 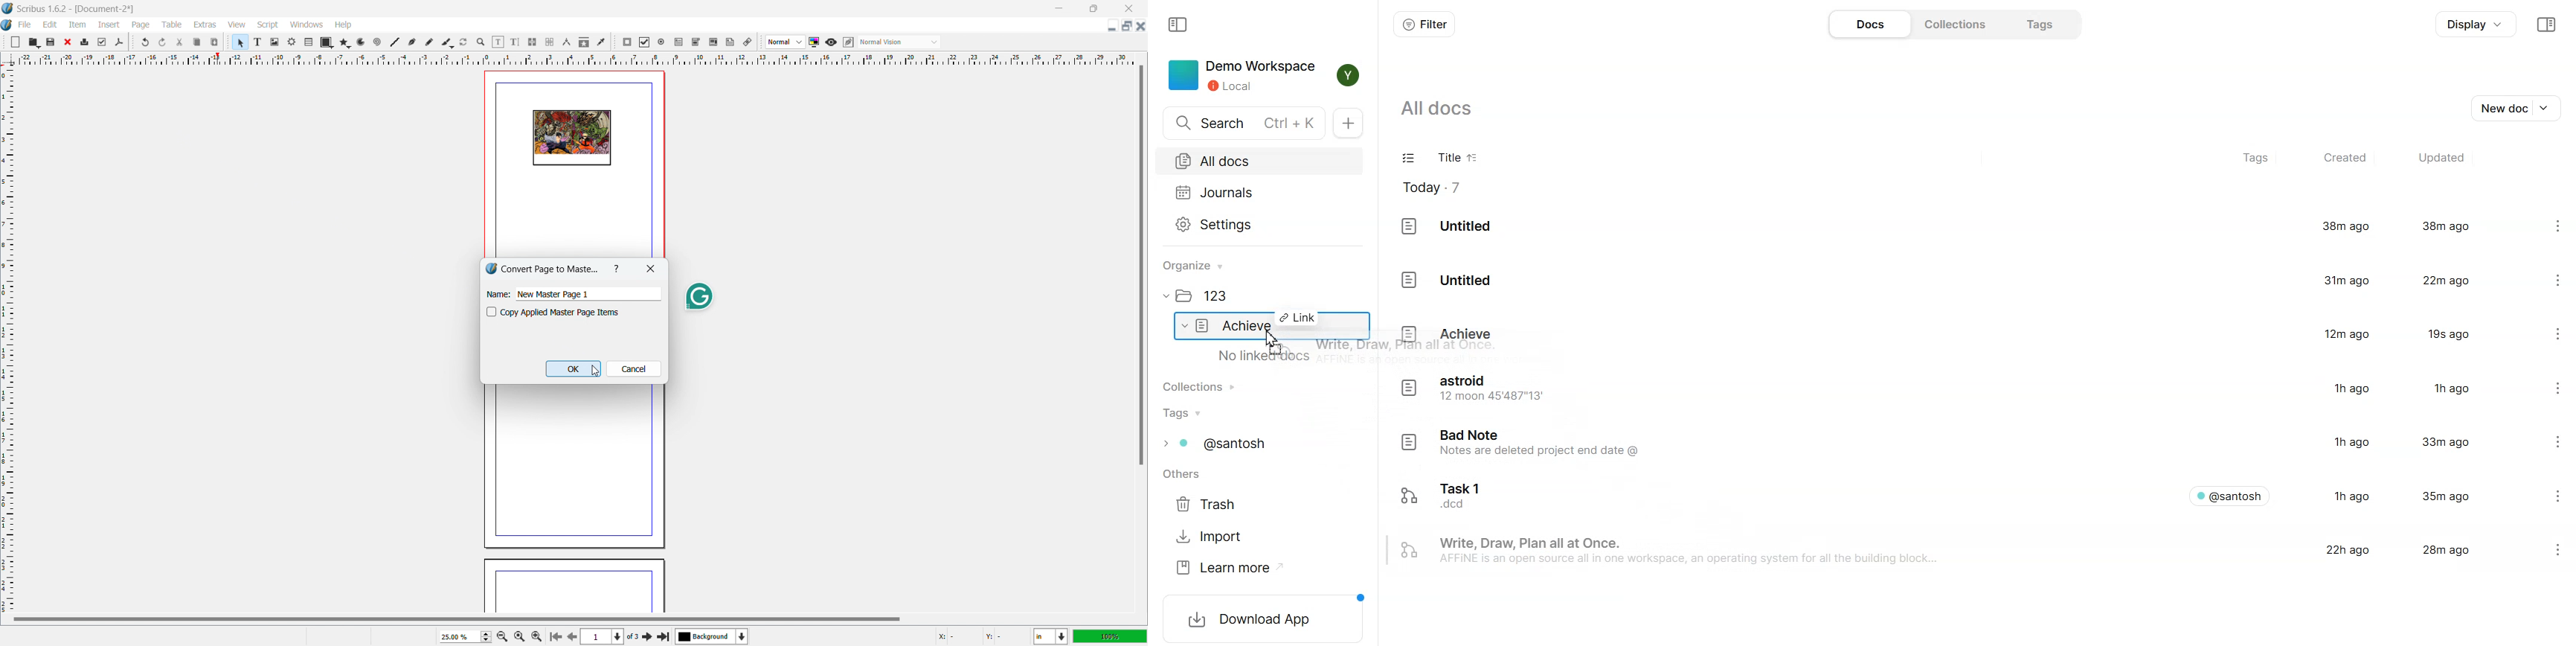 What do you see at coordinates (533, 42) in the screenshot?
I see `link text frames` at bounding box center [533, 42].